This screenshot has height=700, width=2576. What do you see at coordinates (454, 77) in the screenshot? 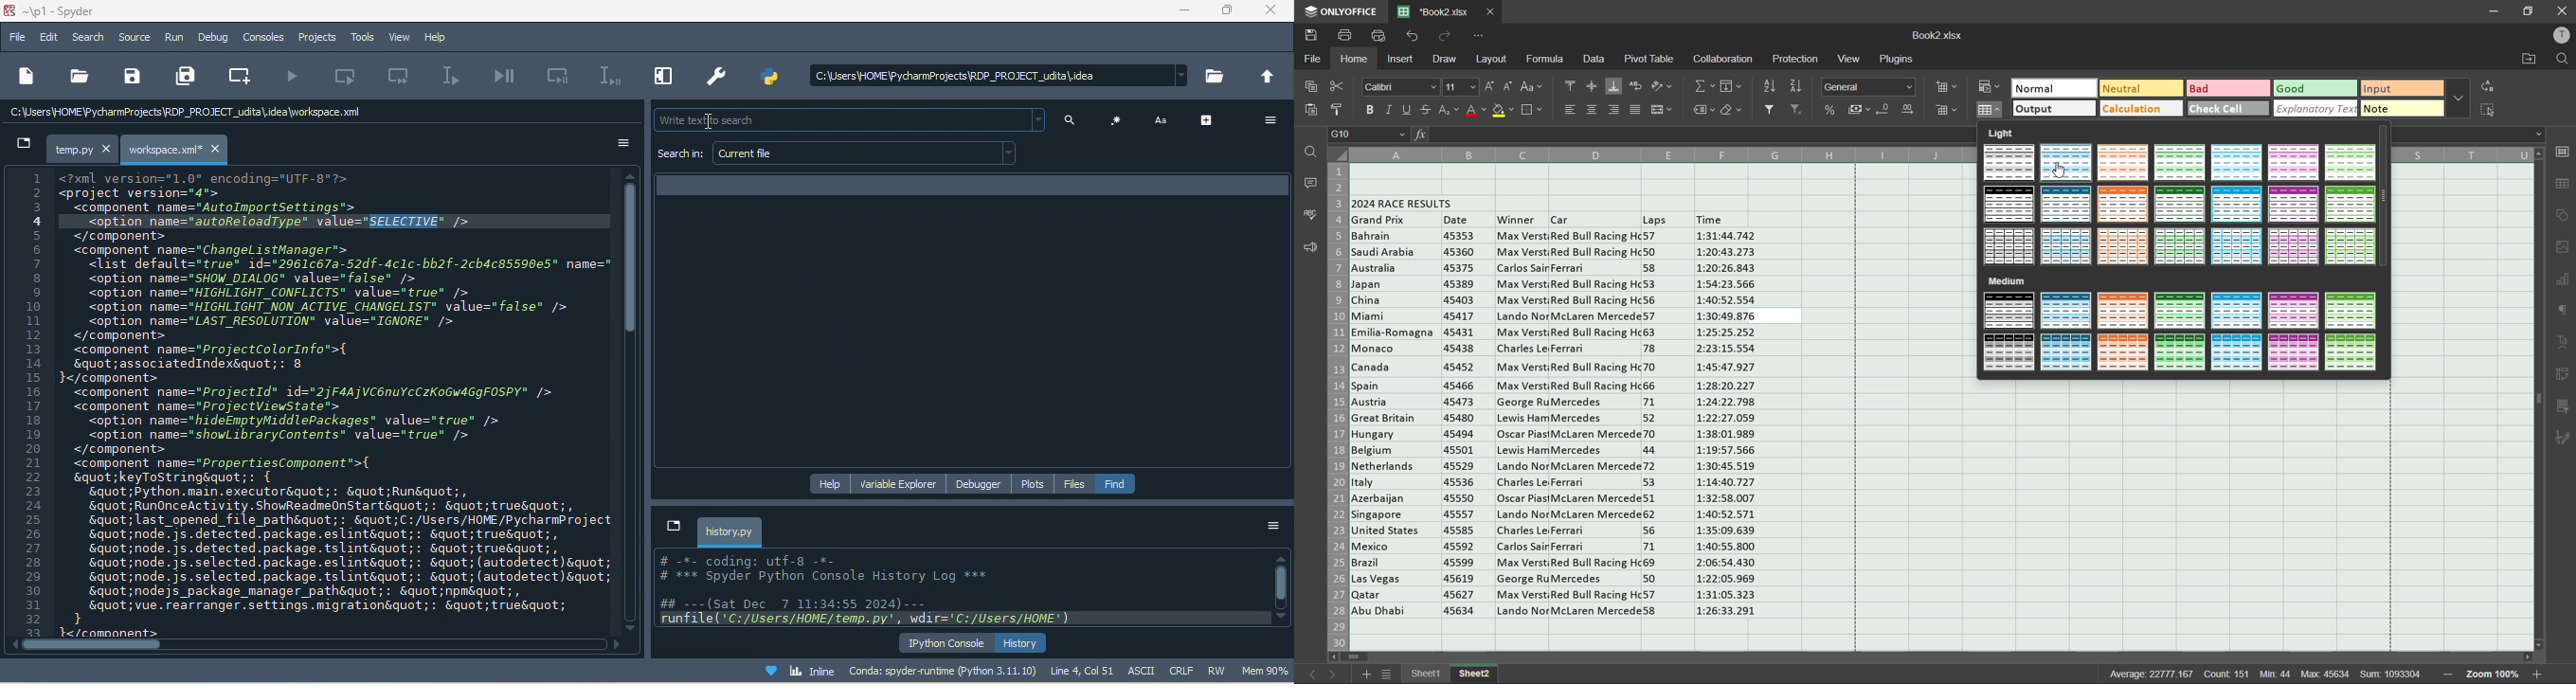
I see `current line` at bounding box center [454, 77].